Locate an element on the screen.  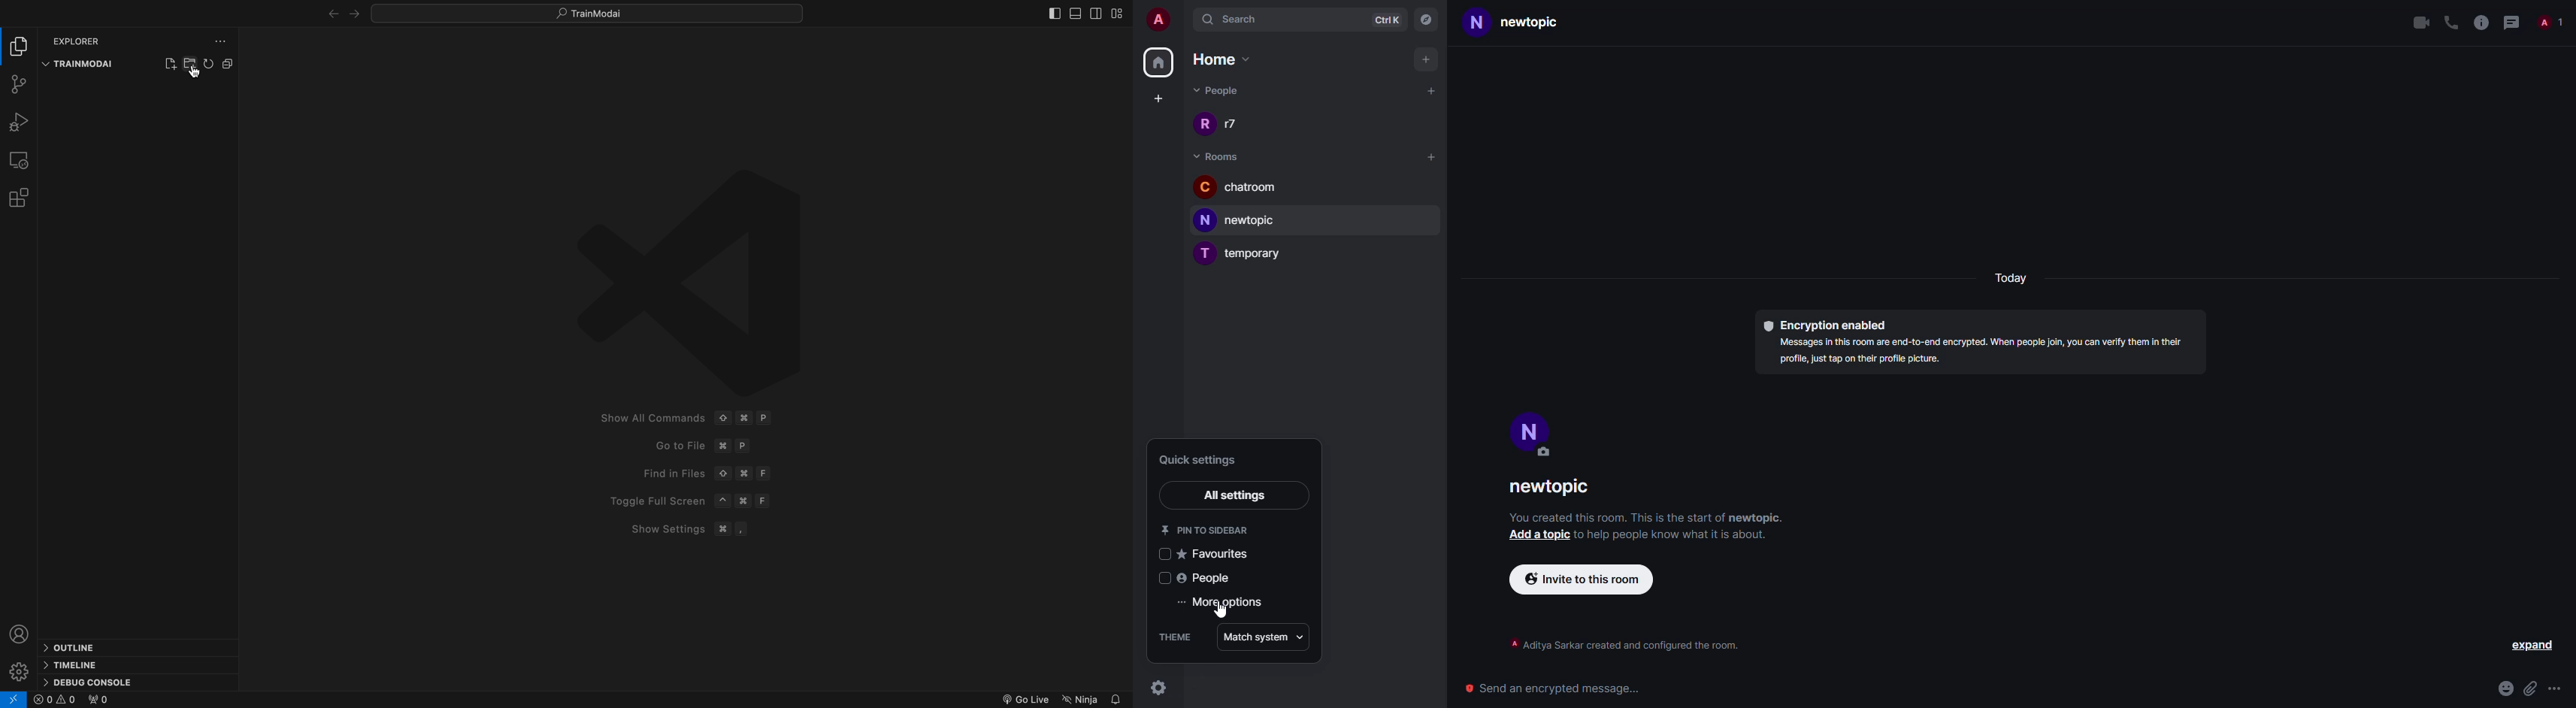
theme is located at coordinates (1176, 637).